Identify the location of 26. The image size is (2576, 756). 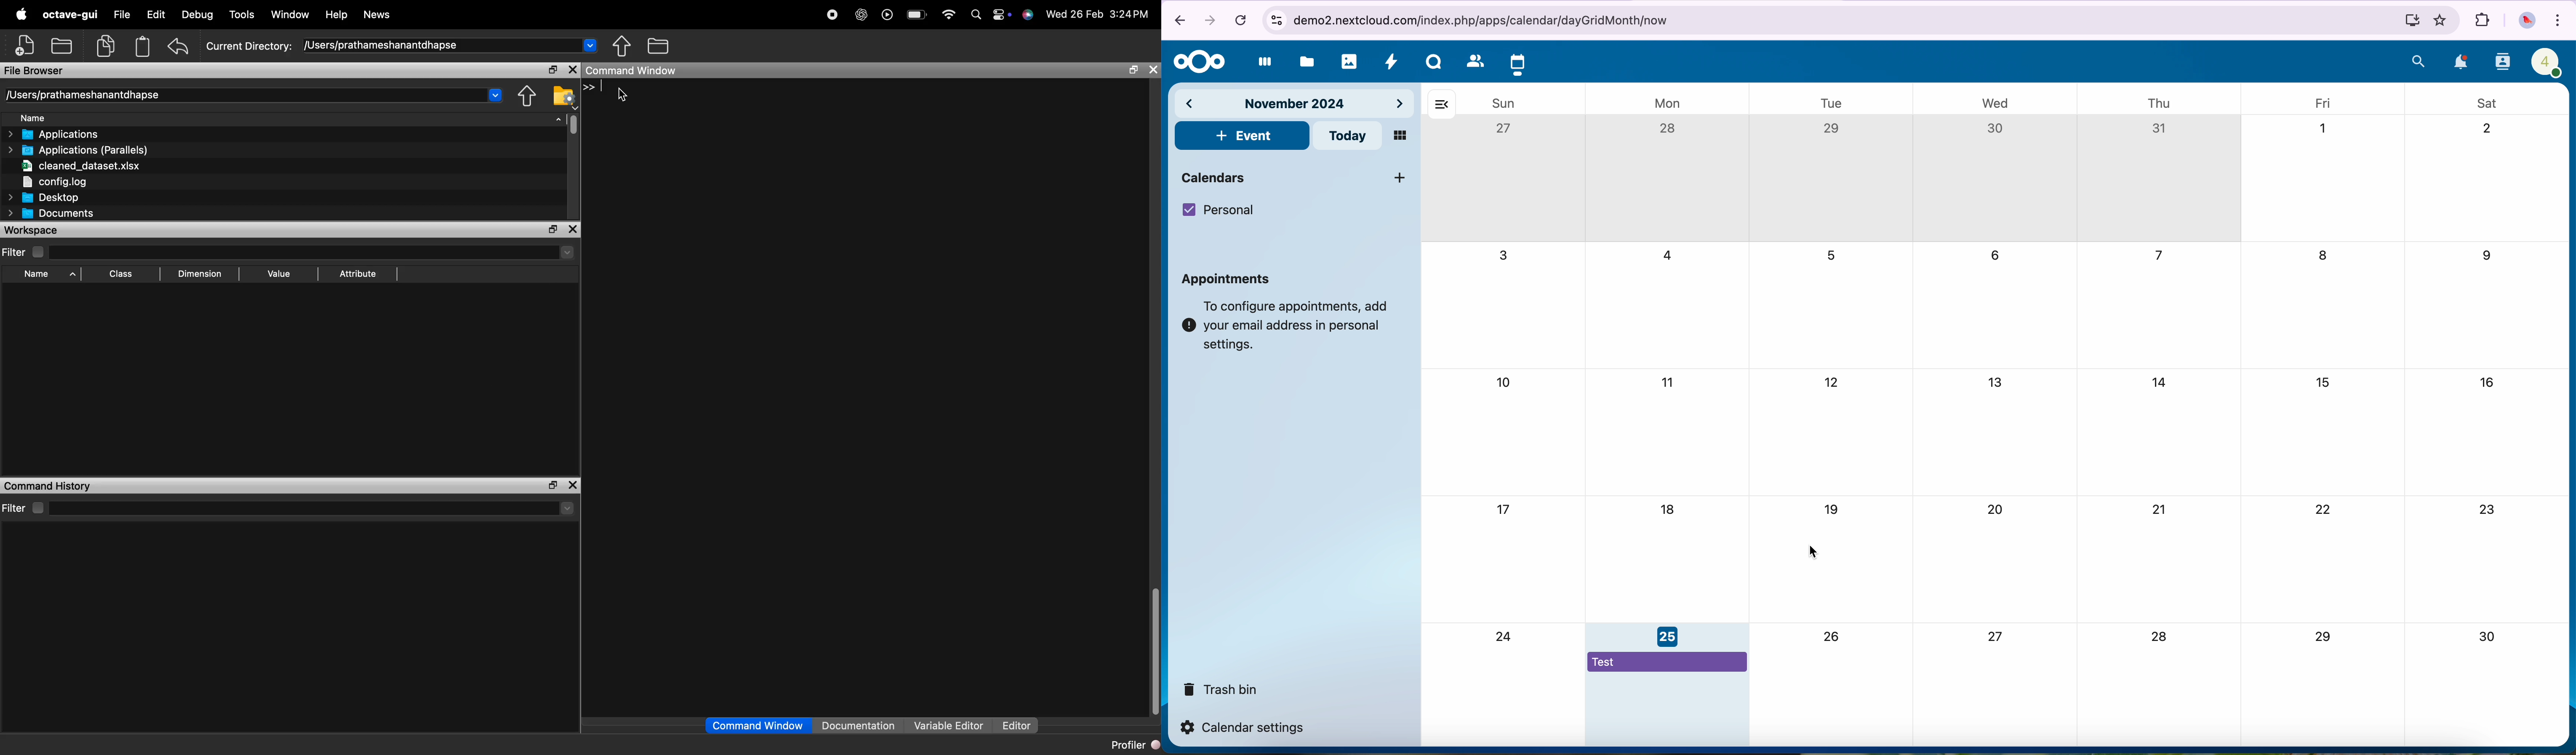
(1835, 636).